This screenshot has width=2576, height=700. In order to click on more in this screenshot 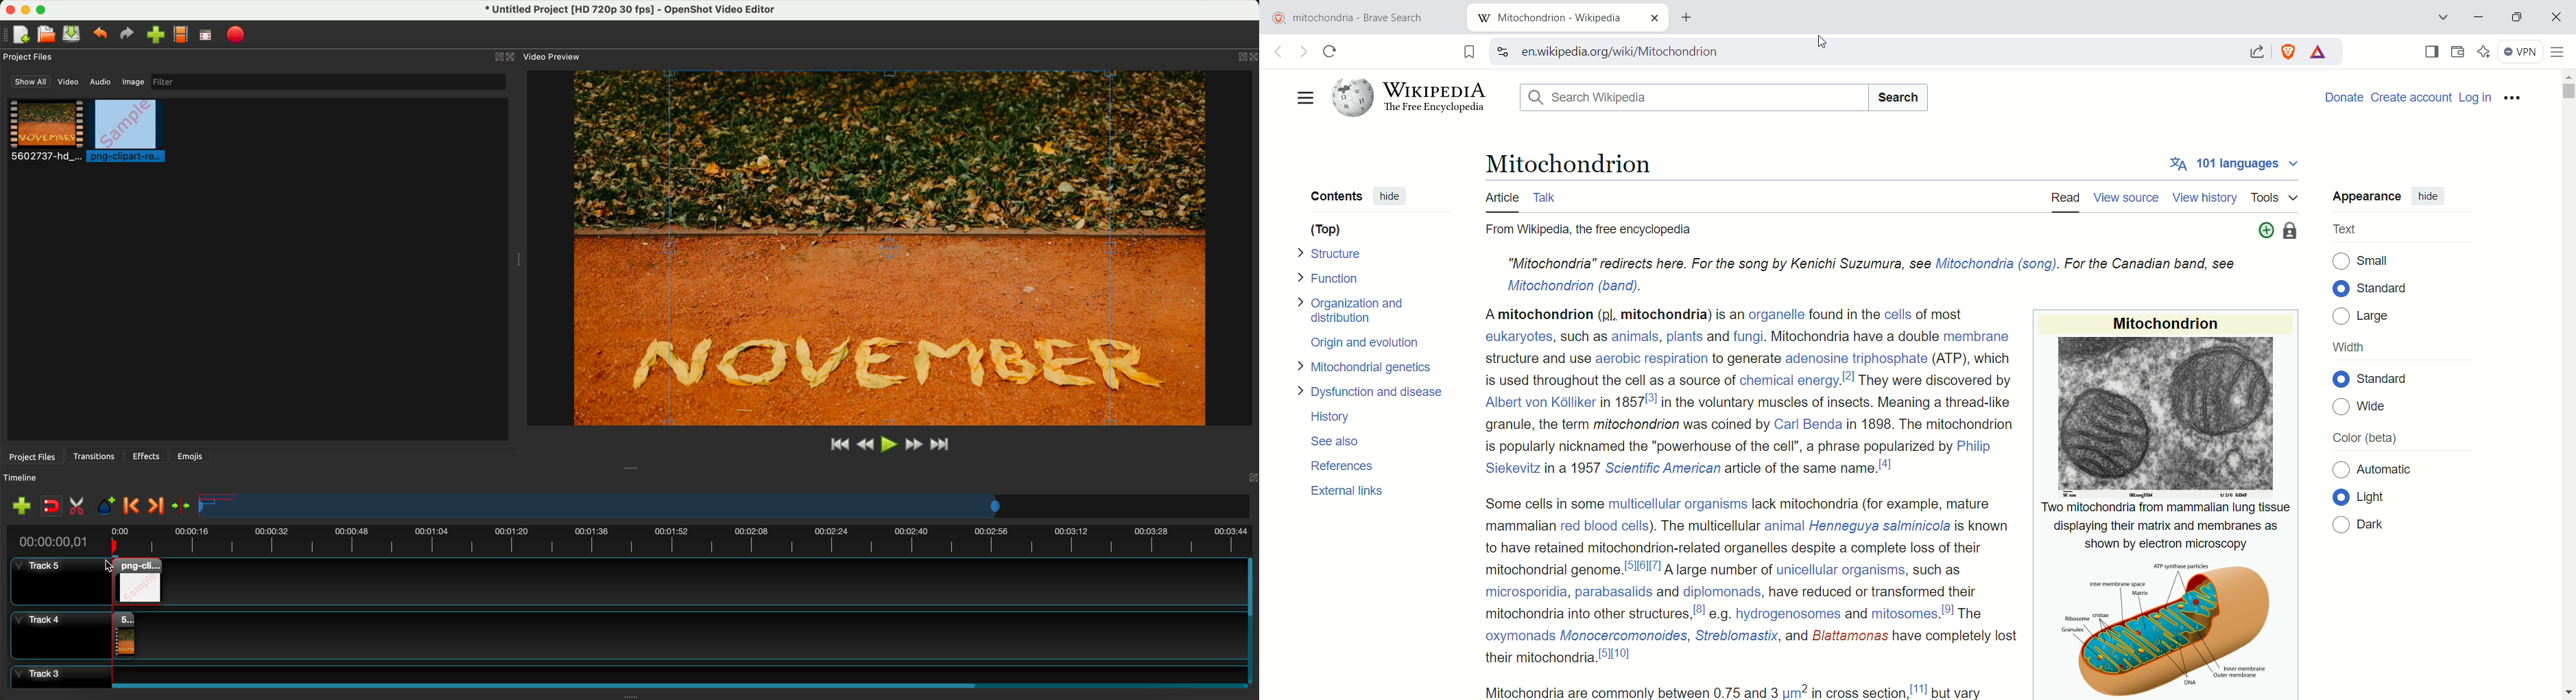, I will do `click(2263, 231)`.